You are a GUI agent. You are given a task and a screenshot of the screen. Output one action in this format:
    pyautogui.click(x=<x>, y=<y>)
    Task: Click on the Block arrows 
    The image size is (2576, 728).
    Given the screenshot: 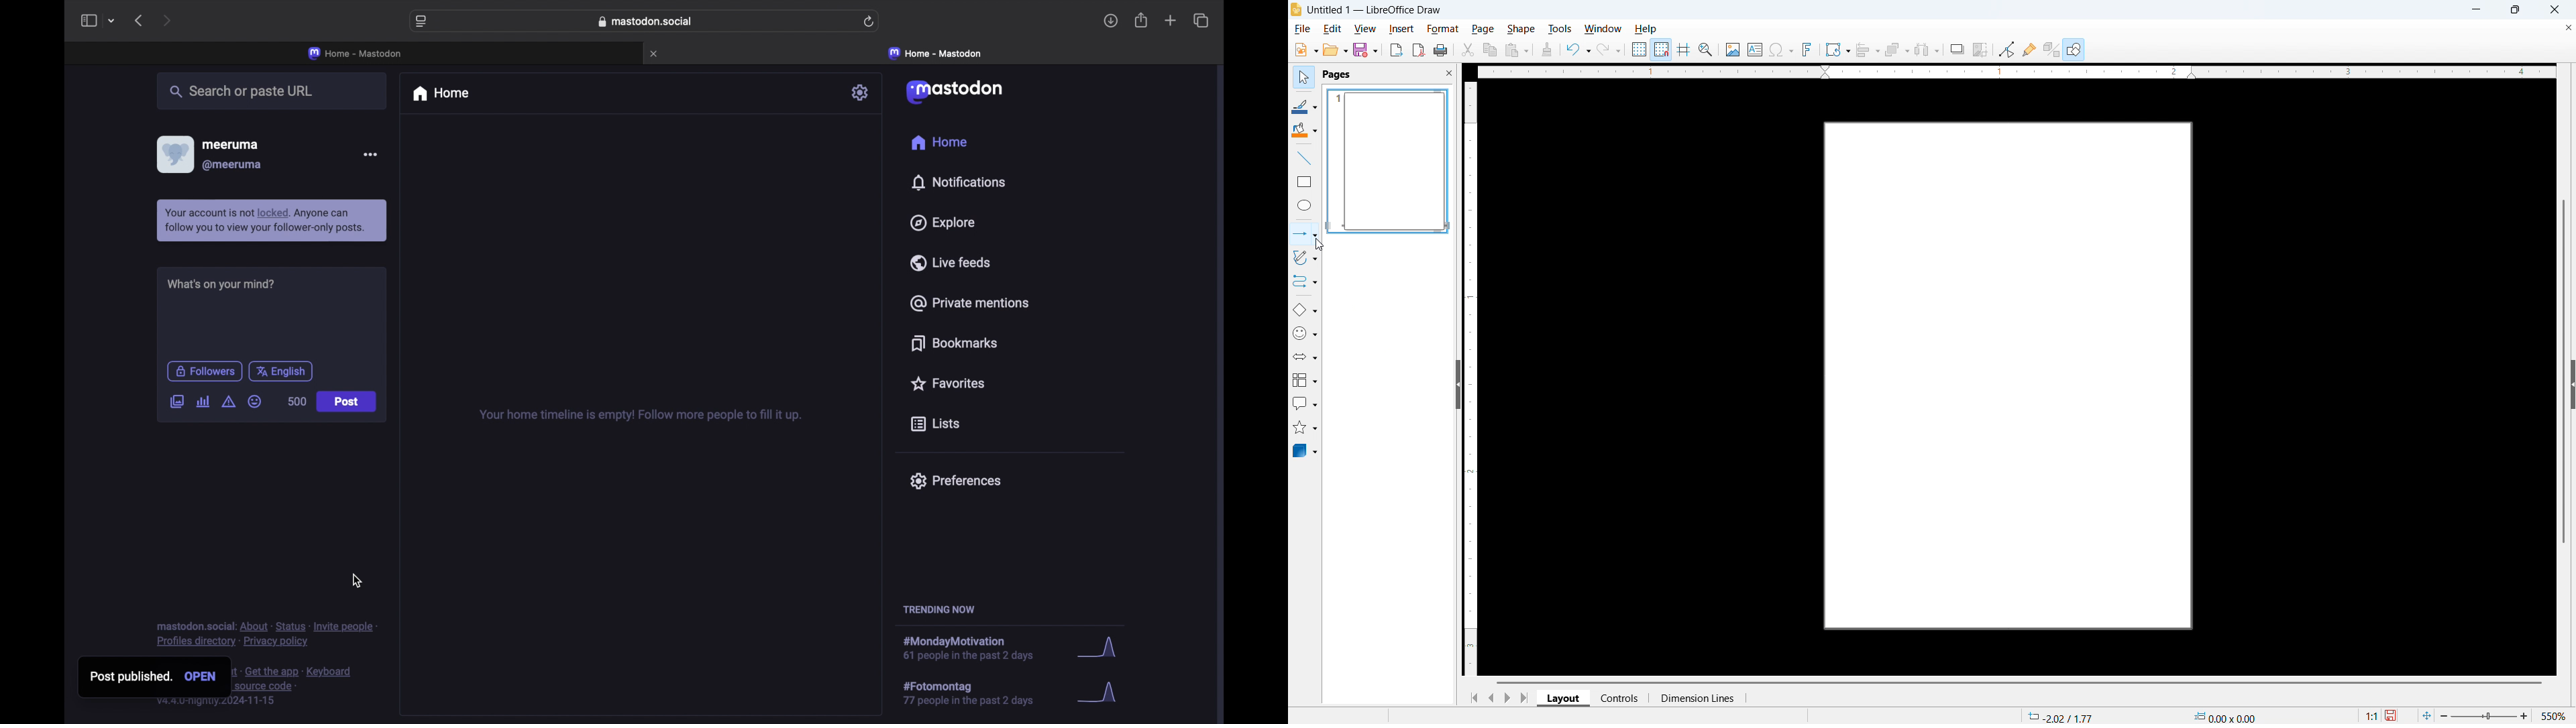 What is the action you would take?
    pyautogui.click(x=1305, y=357)
    